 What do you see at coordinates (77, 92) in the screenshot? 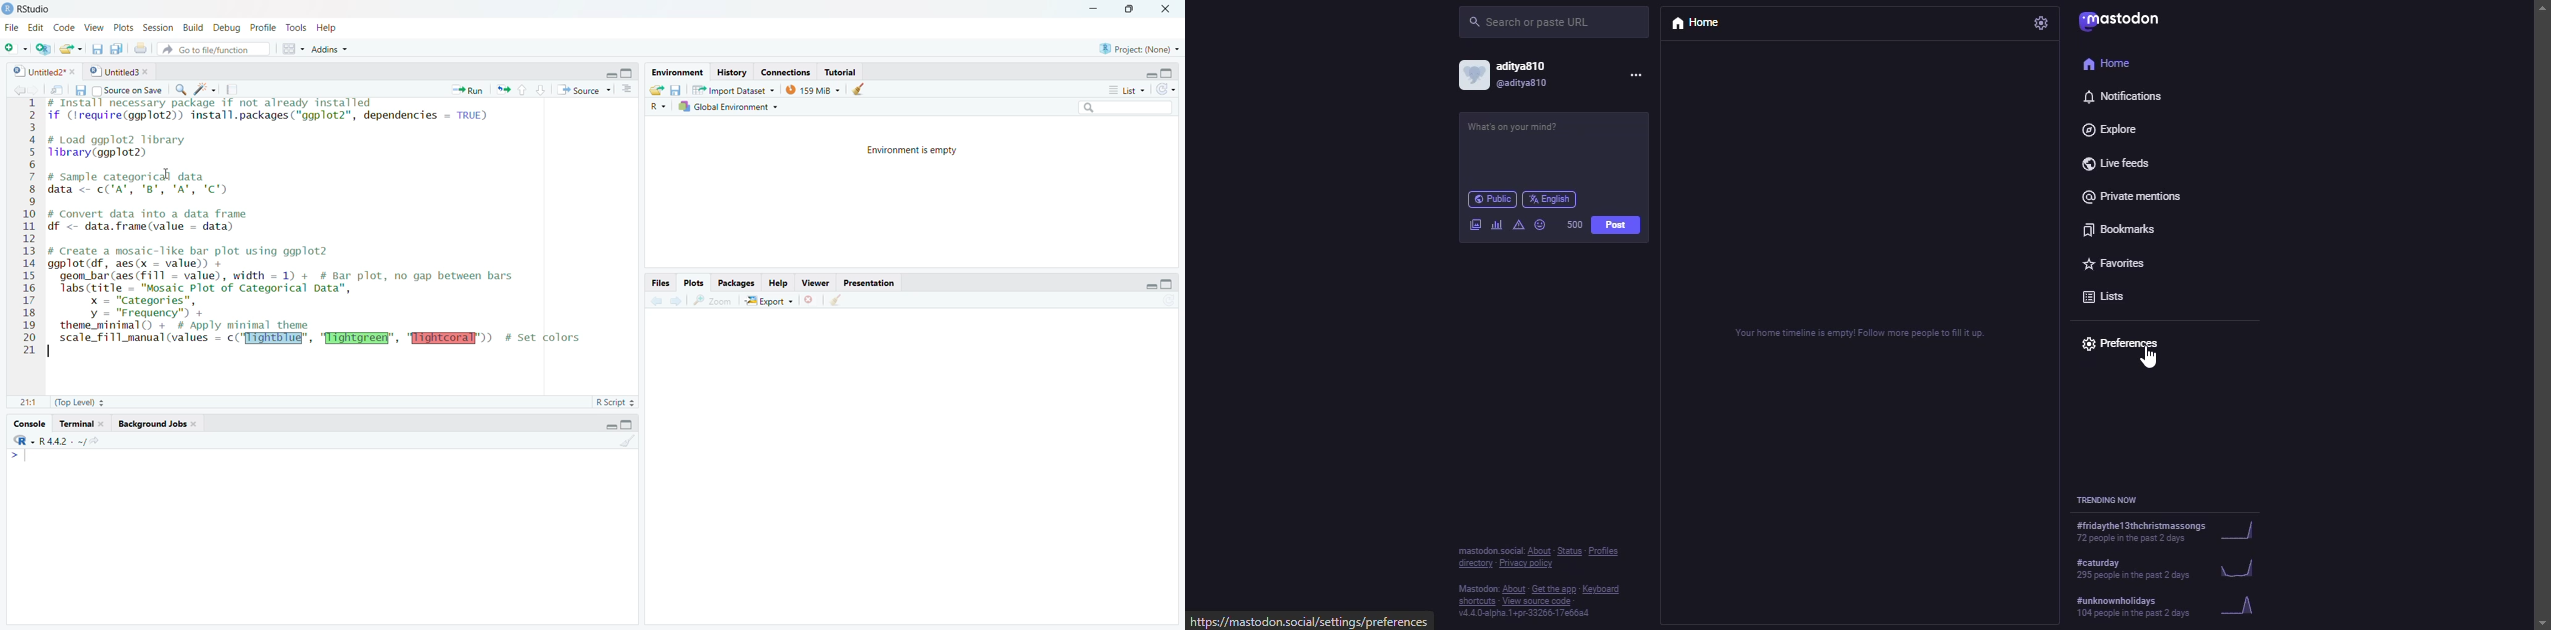
I see `Save` at bounding box center [77, 92].